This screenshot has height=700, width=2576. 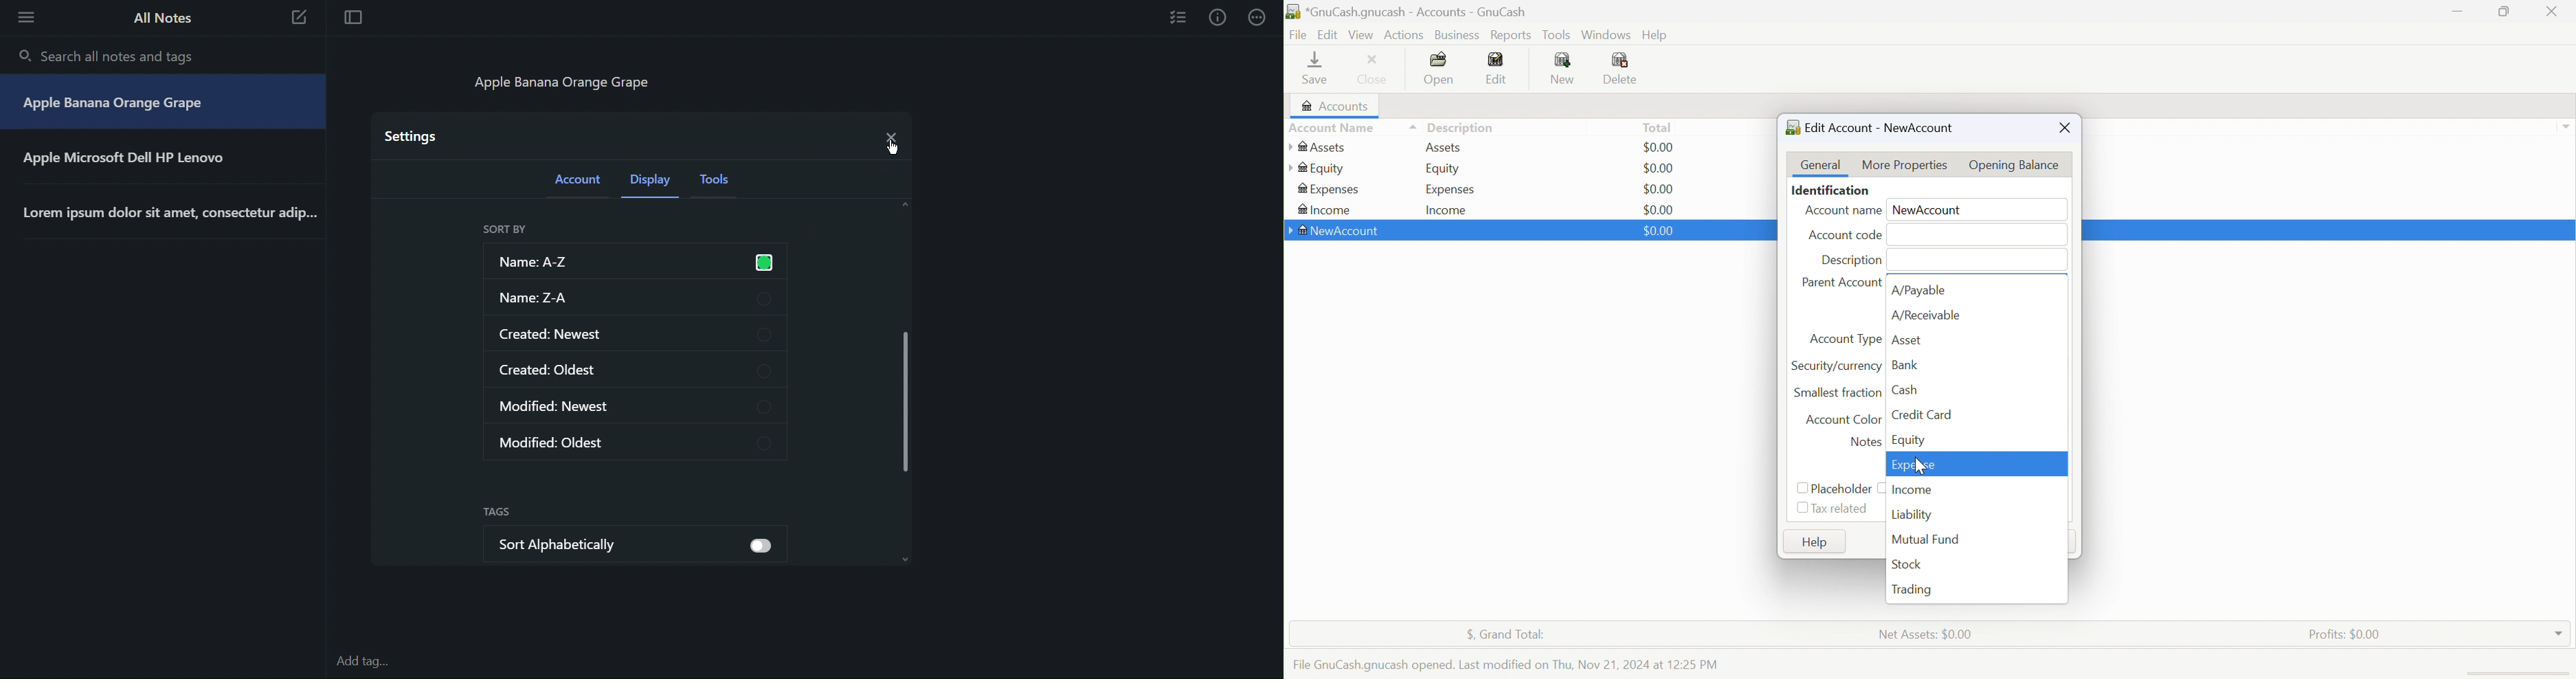 I want to click on Modified: Newest, so click(x=634, y=407).